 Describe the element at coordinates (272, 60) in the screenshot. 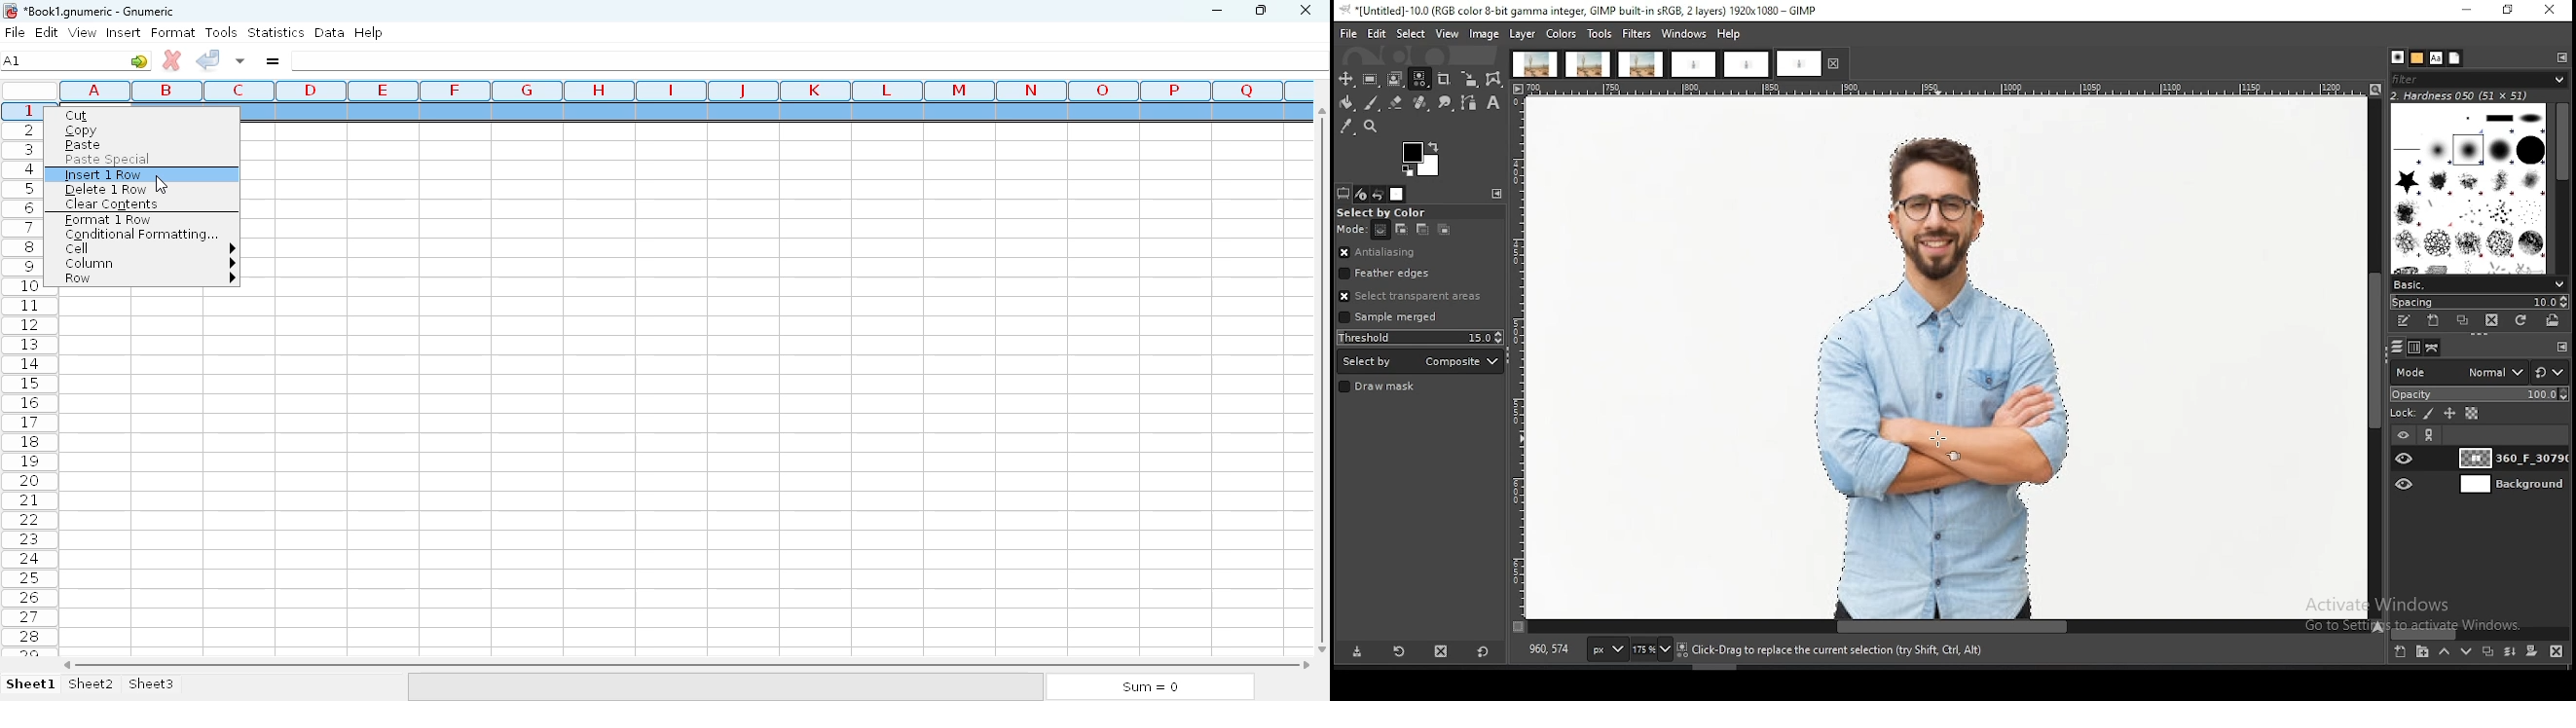

I see `enter formula` at that location.